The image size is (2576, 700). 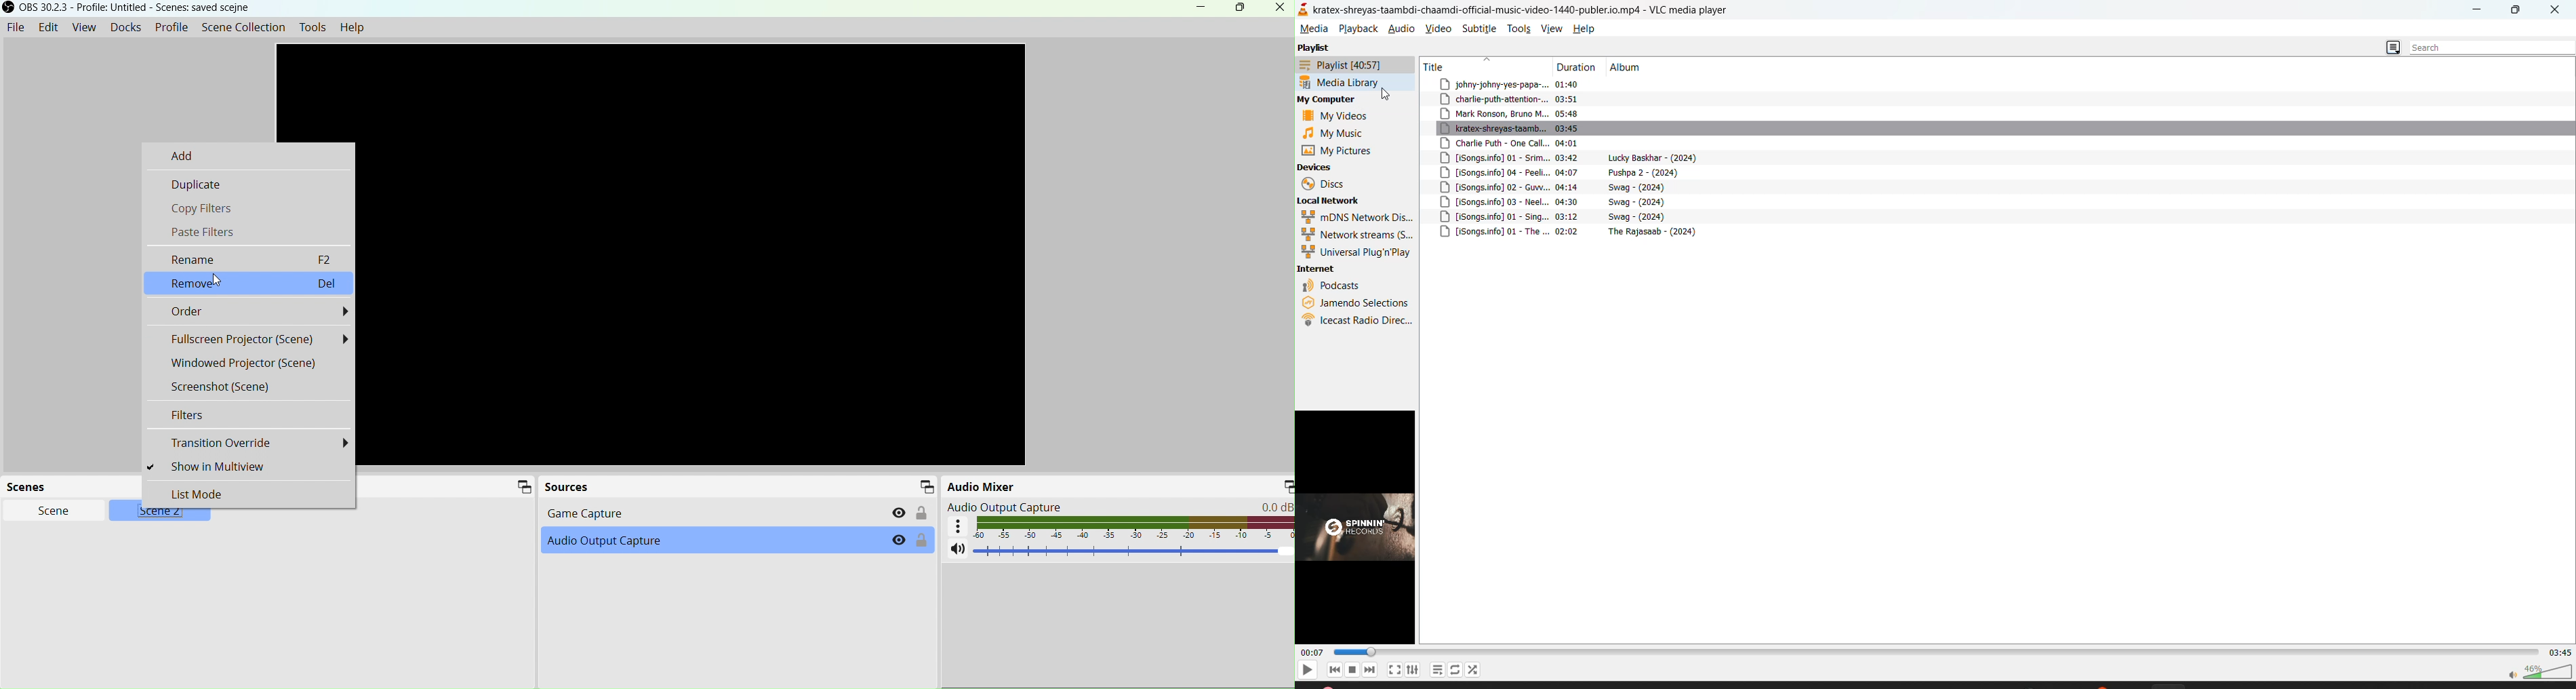 I want to click on track title , duration and album, so click(x=1560, y=99).